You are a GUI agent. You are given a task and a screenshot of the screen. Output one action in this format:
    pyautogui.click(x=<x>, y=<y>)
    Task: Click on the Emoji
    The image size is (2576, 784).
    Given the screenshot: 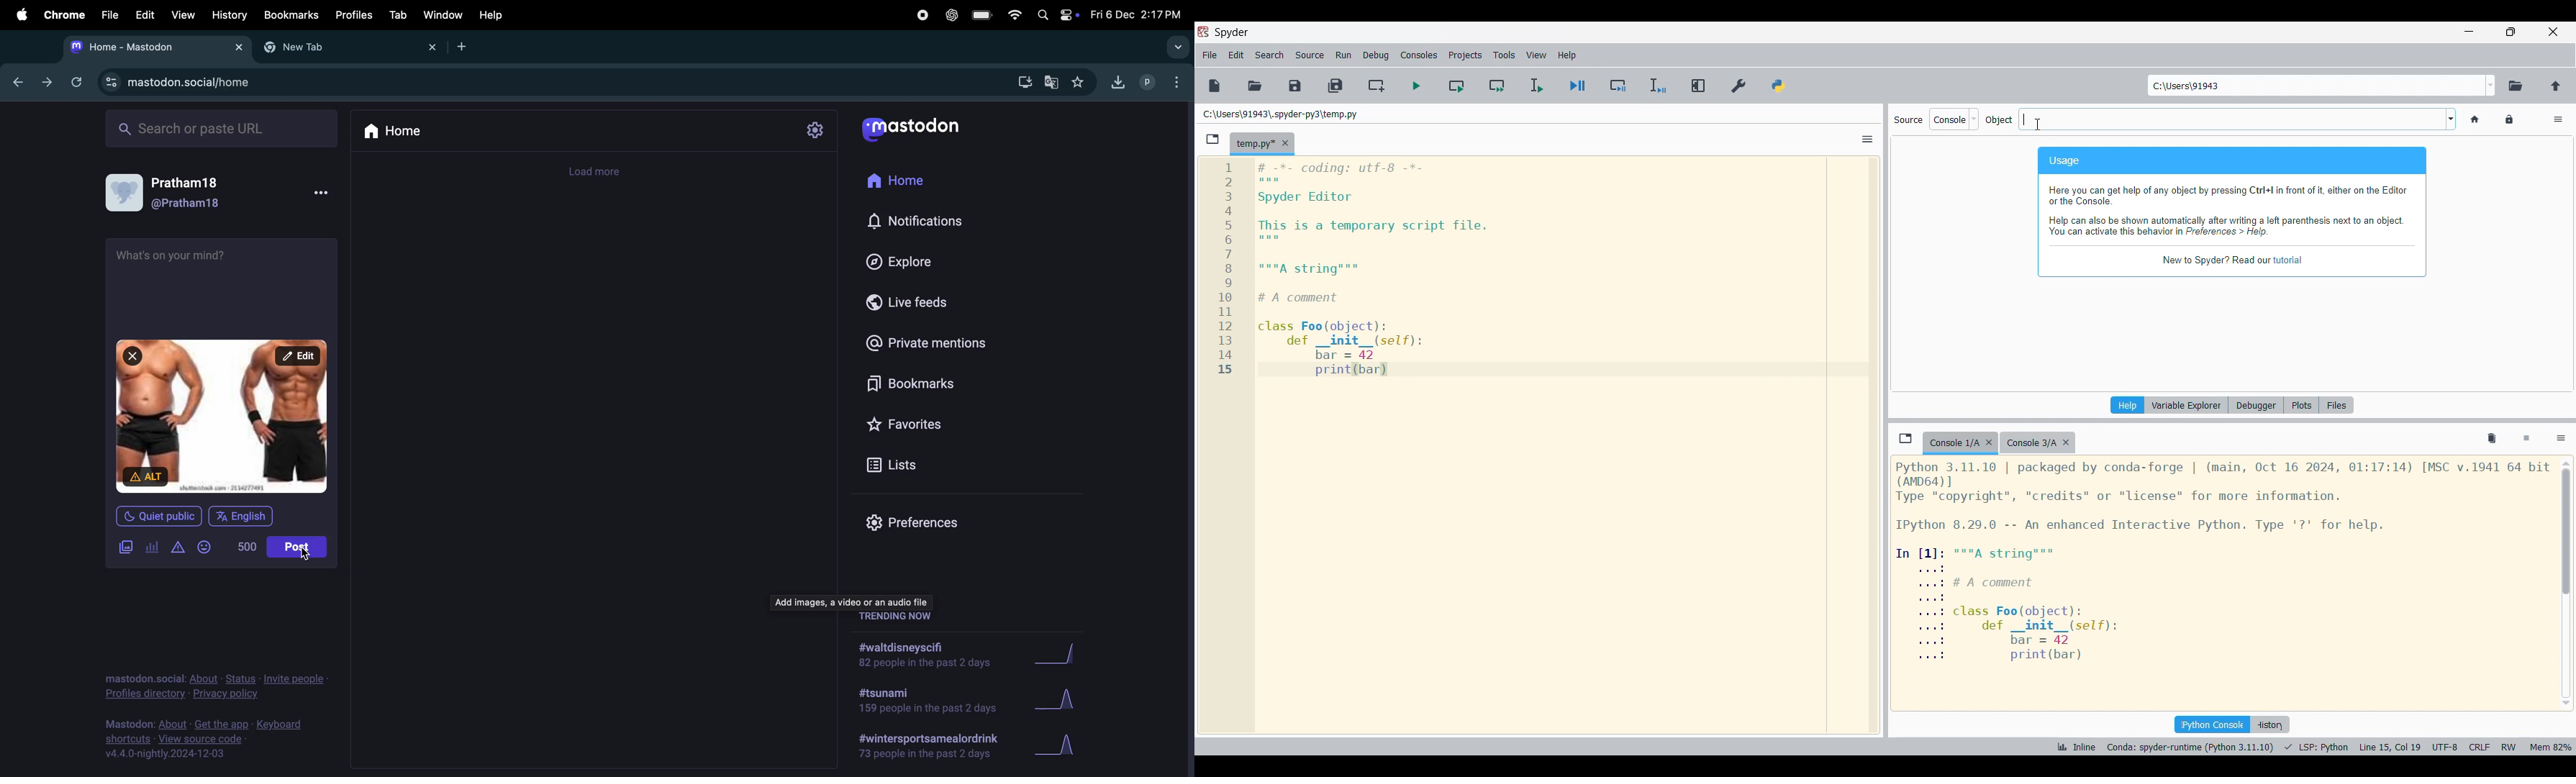 What is the action you would take?
    pyautogui.click(x=211, y=545)
    